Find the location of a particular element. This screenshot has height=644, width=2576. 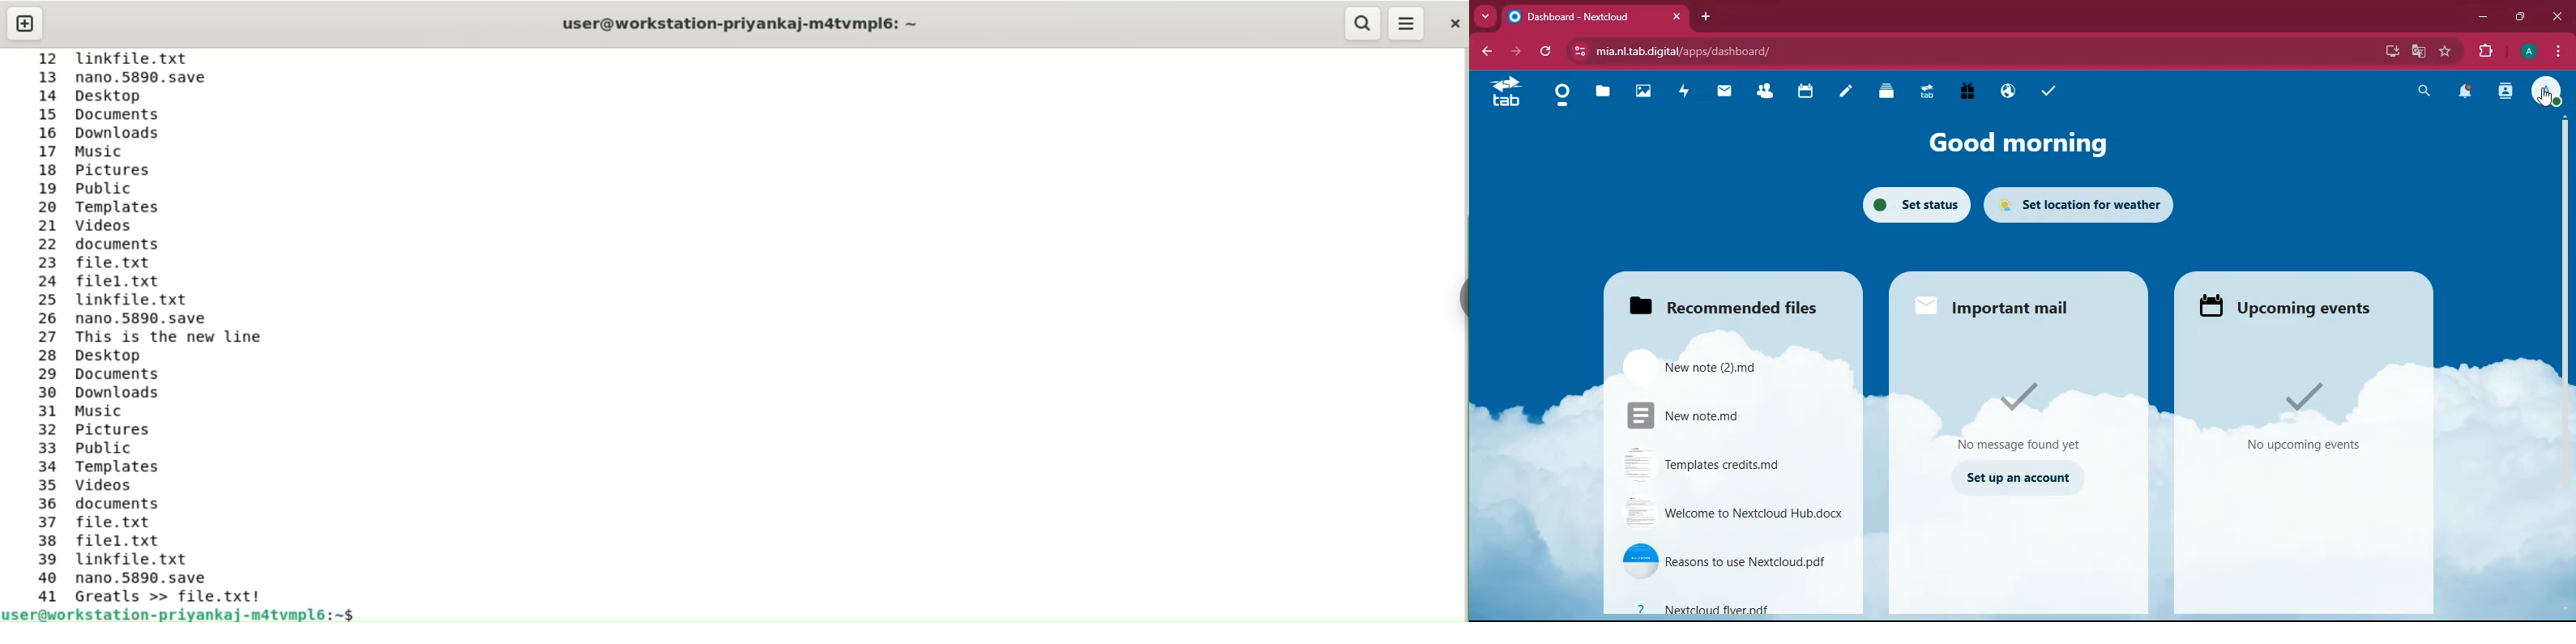

set location is located at coordinates (2087, 207).